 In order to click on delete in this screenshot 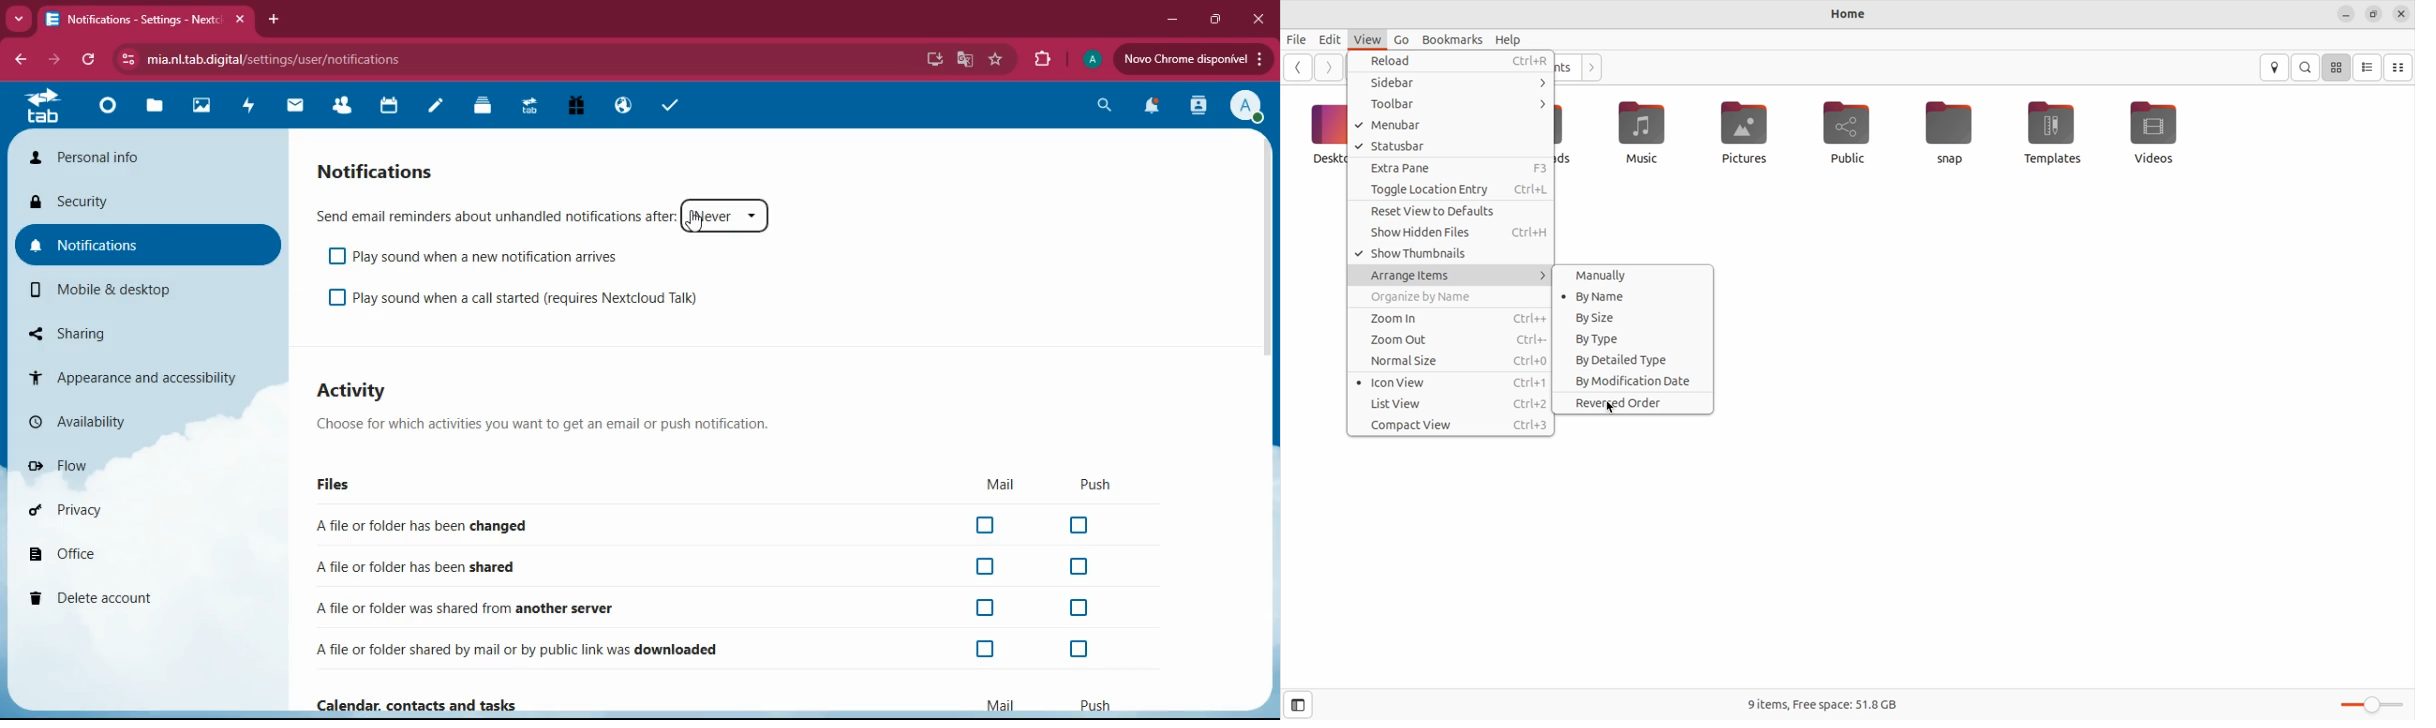, I will do `click(132, 599)`.